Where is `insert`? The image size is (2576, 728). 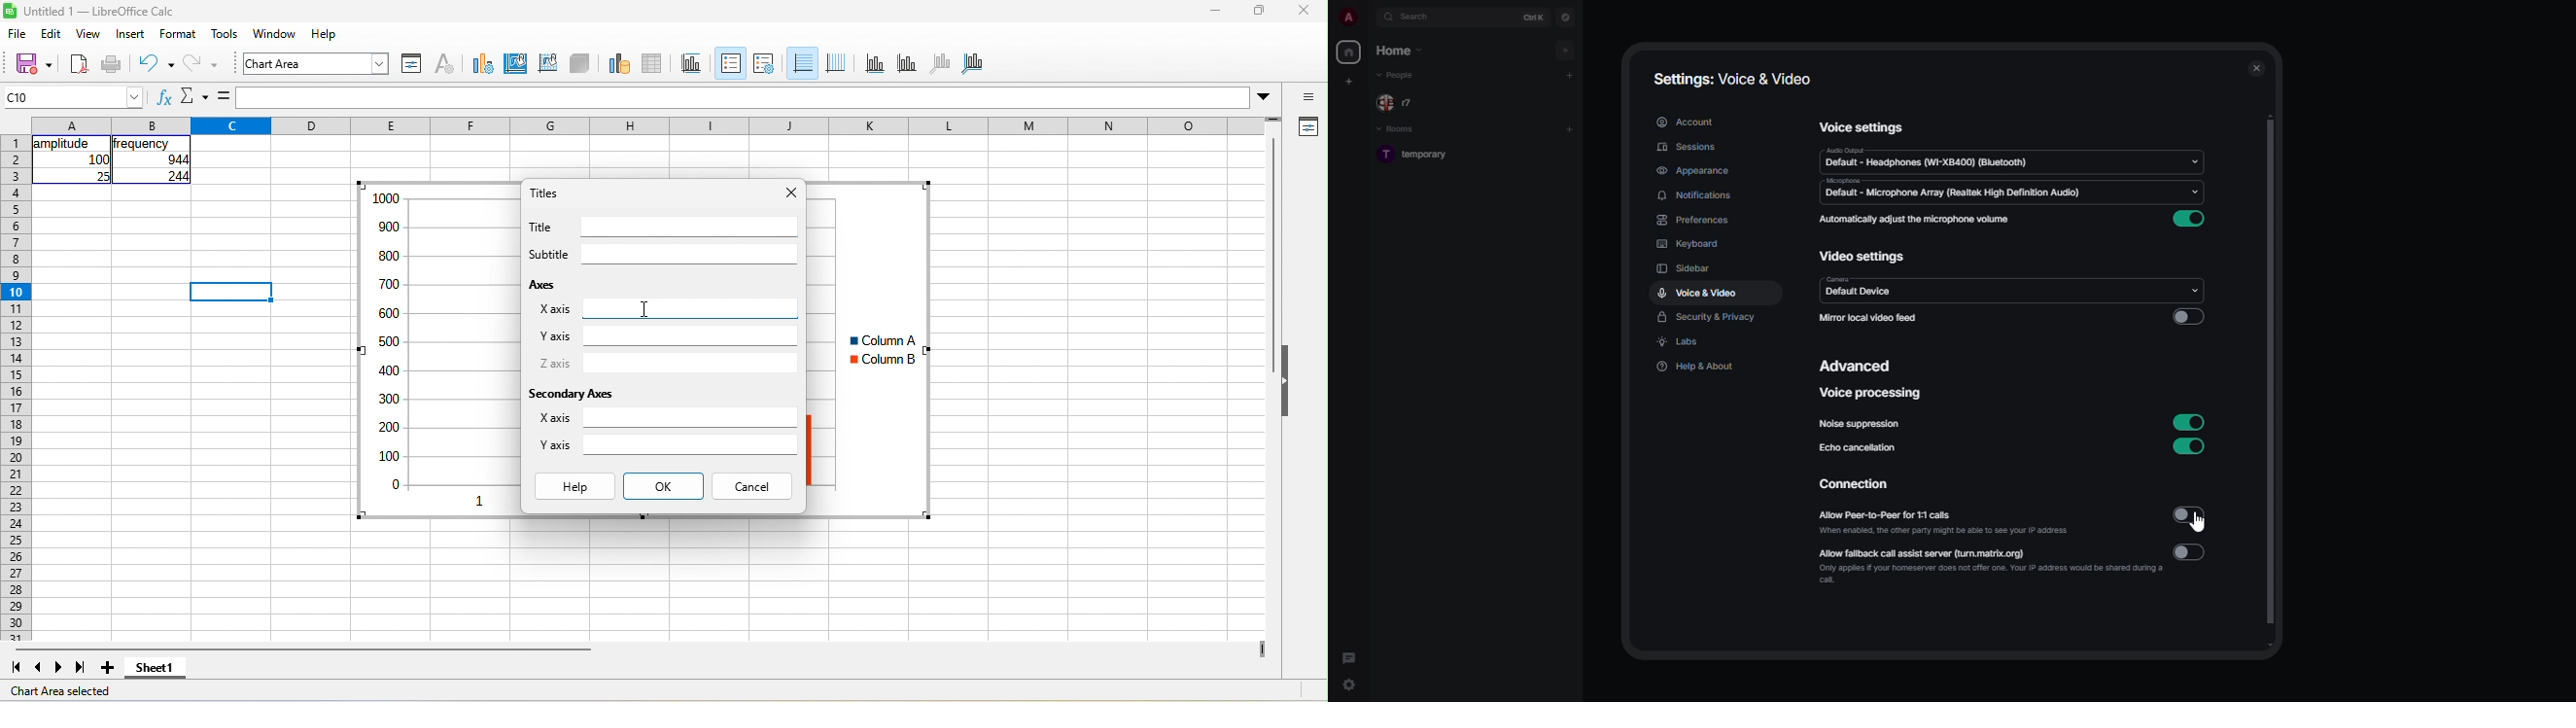
insert is located at coordinates (130, 33).